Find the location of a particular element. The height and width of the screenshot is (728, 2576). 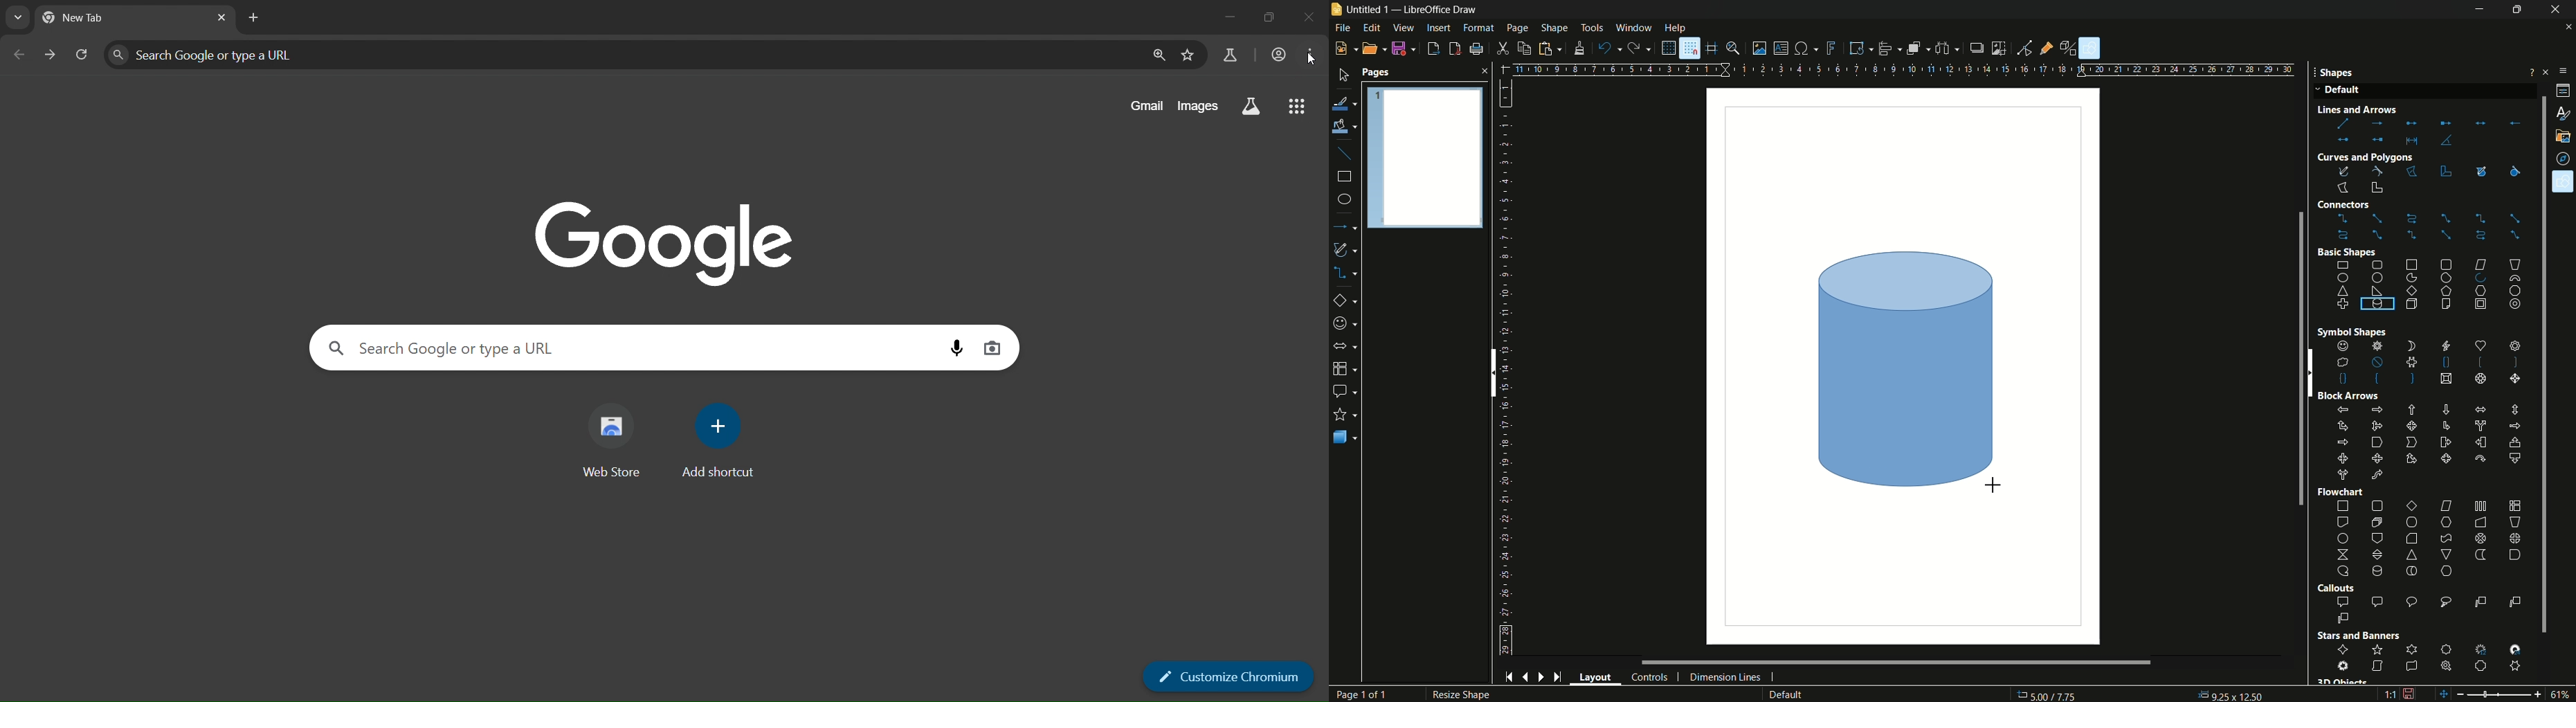

Line and Arrow is located at coordinates (2378, 109).